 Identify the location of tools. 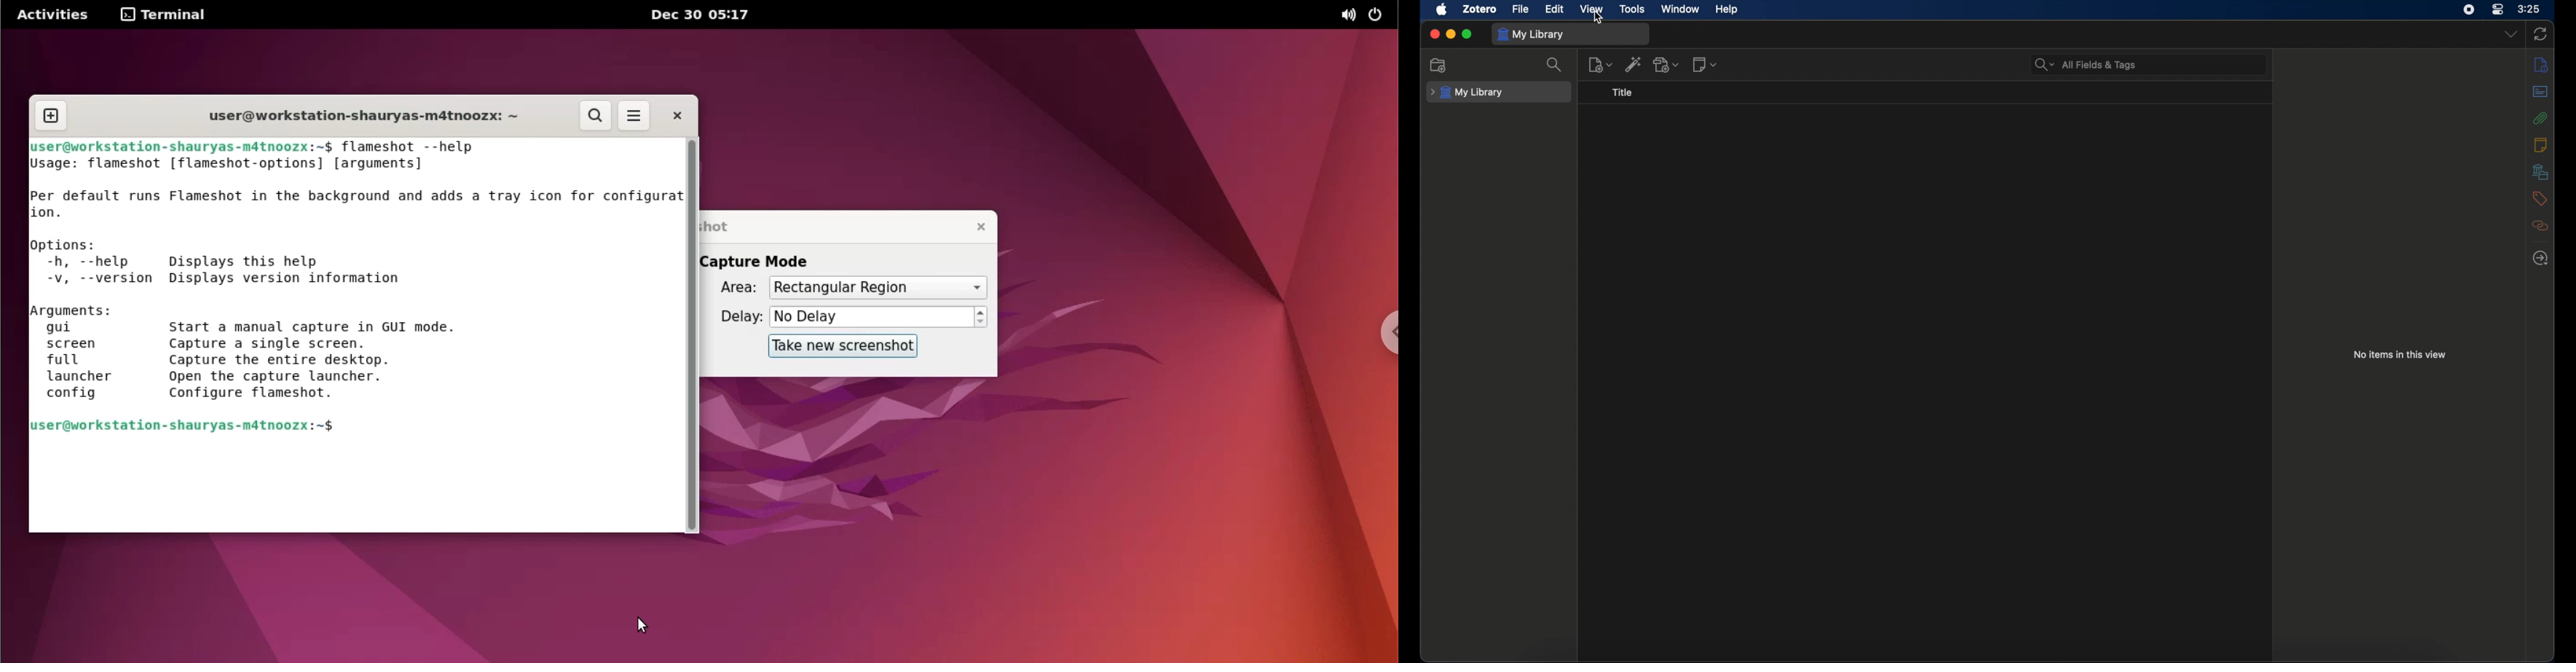
(1633, 9).